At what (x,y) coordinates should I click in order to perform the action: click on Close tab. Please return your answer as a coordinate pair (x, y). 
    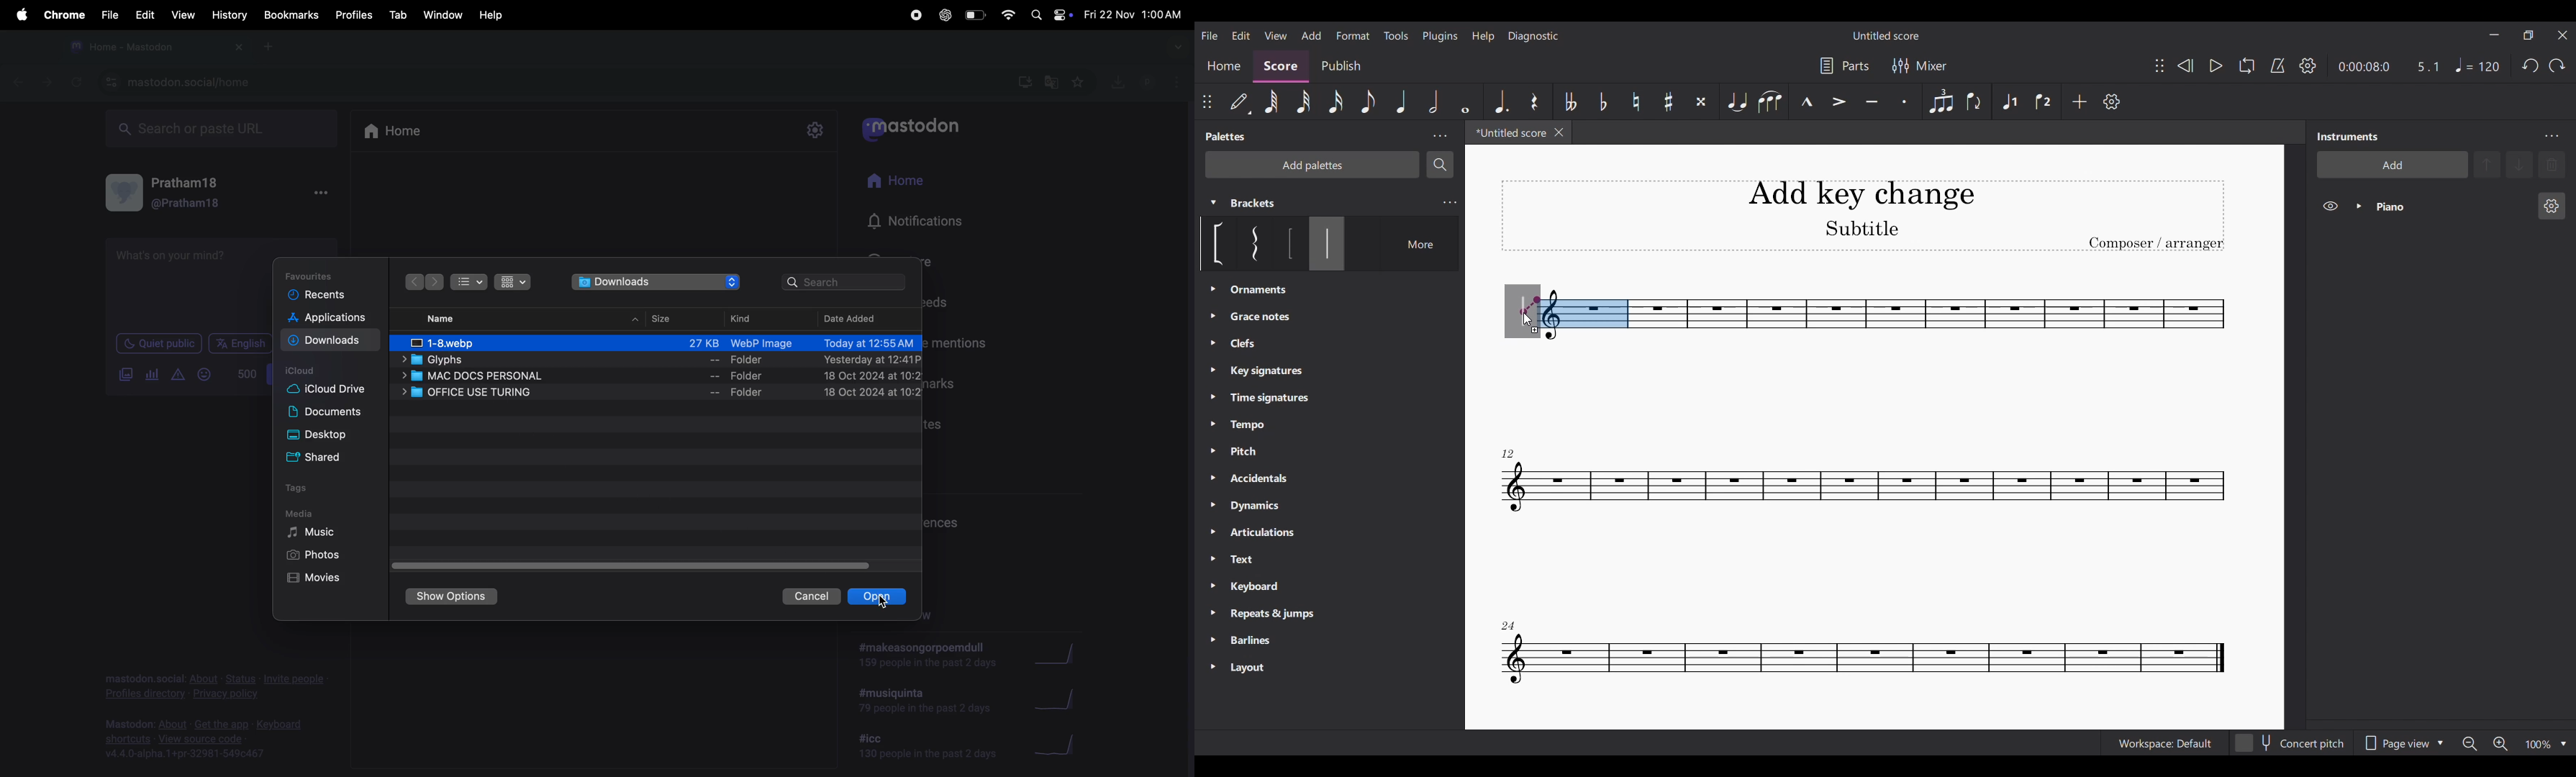
    Looking at the image, I should click on (1559, 132).